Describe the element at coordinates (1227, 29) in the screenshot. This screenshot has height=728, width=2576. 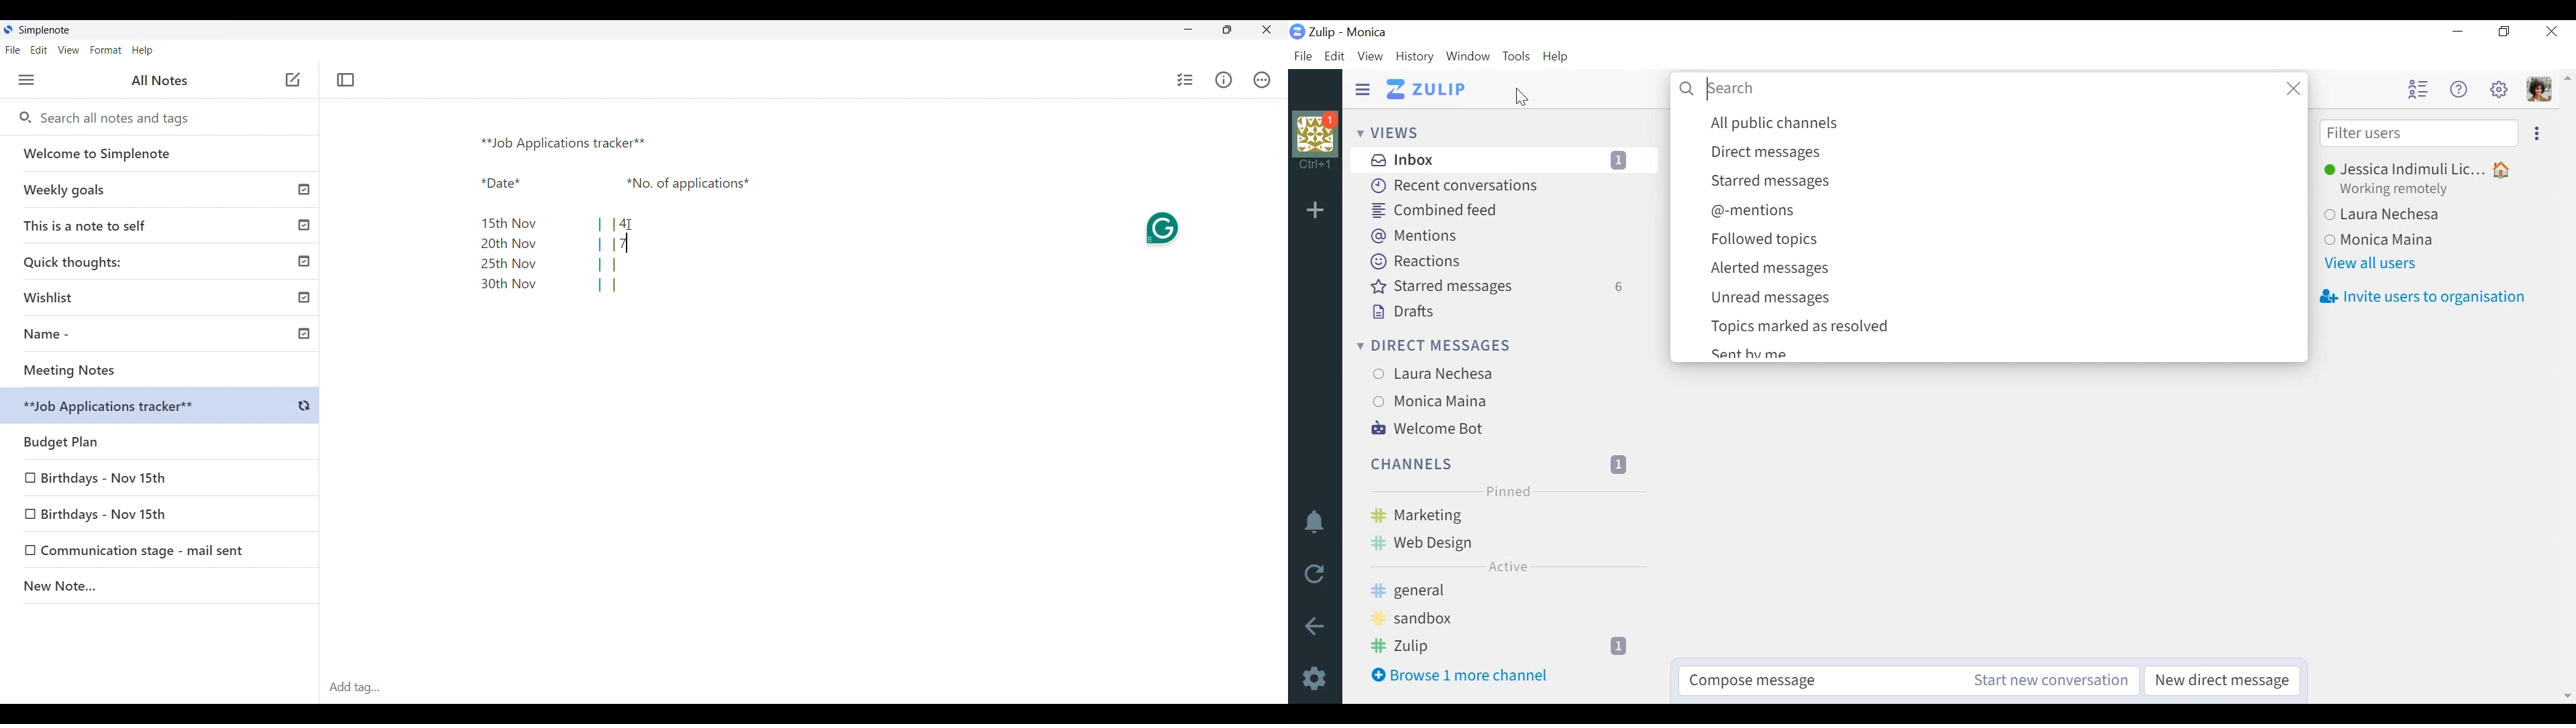
I see `Maximize` at that location.